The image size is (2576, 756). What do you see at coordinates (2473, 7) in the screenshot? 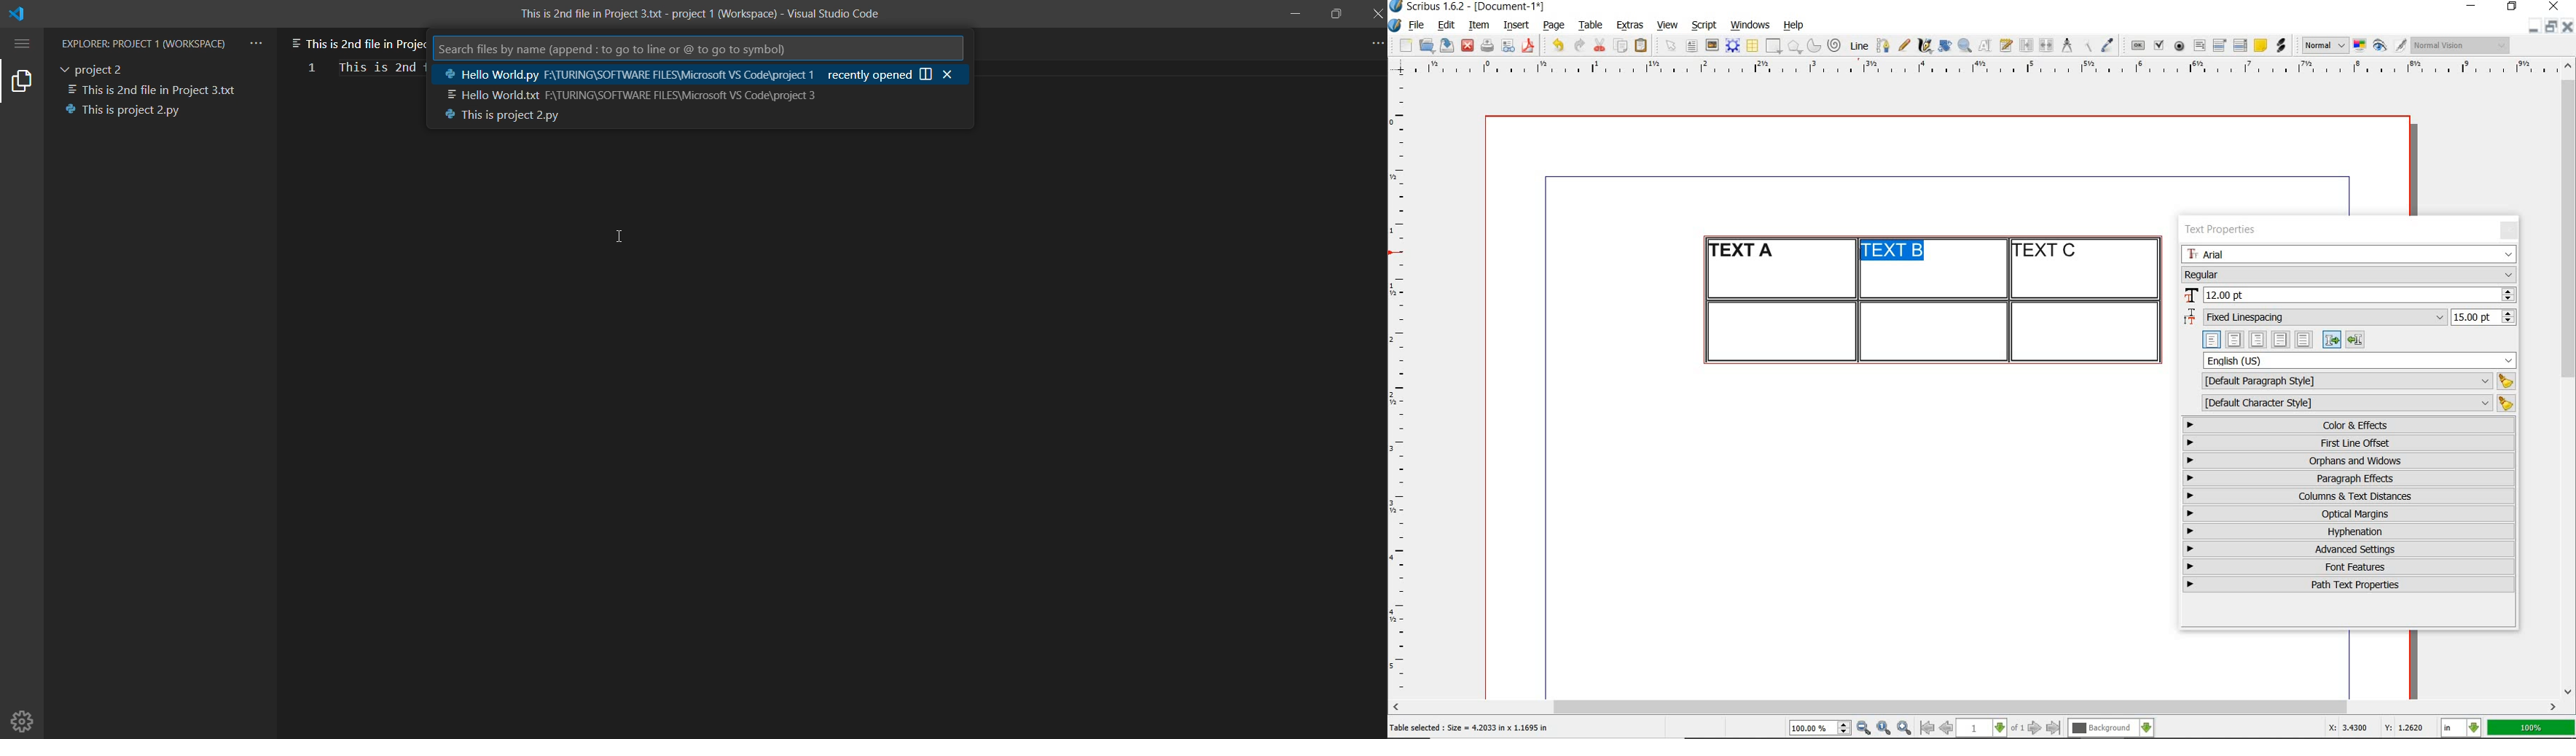
I see `minimize` at bounding box center [2473, 7].